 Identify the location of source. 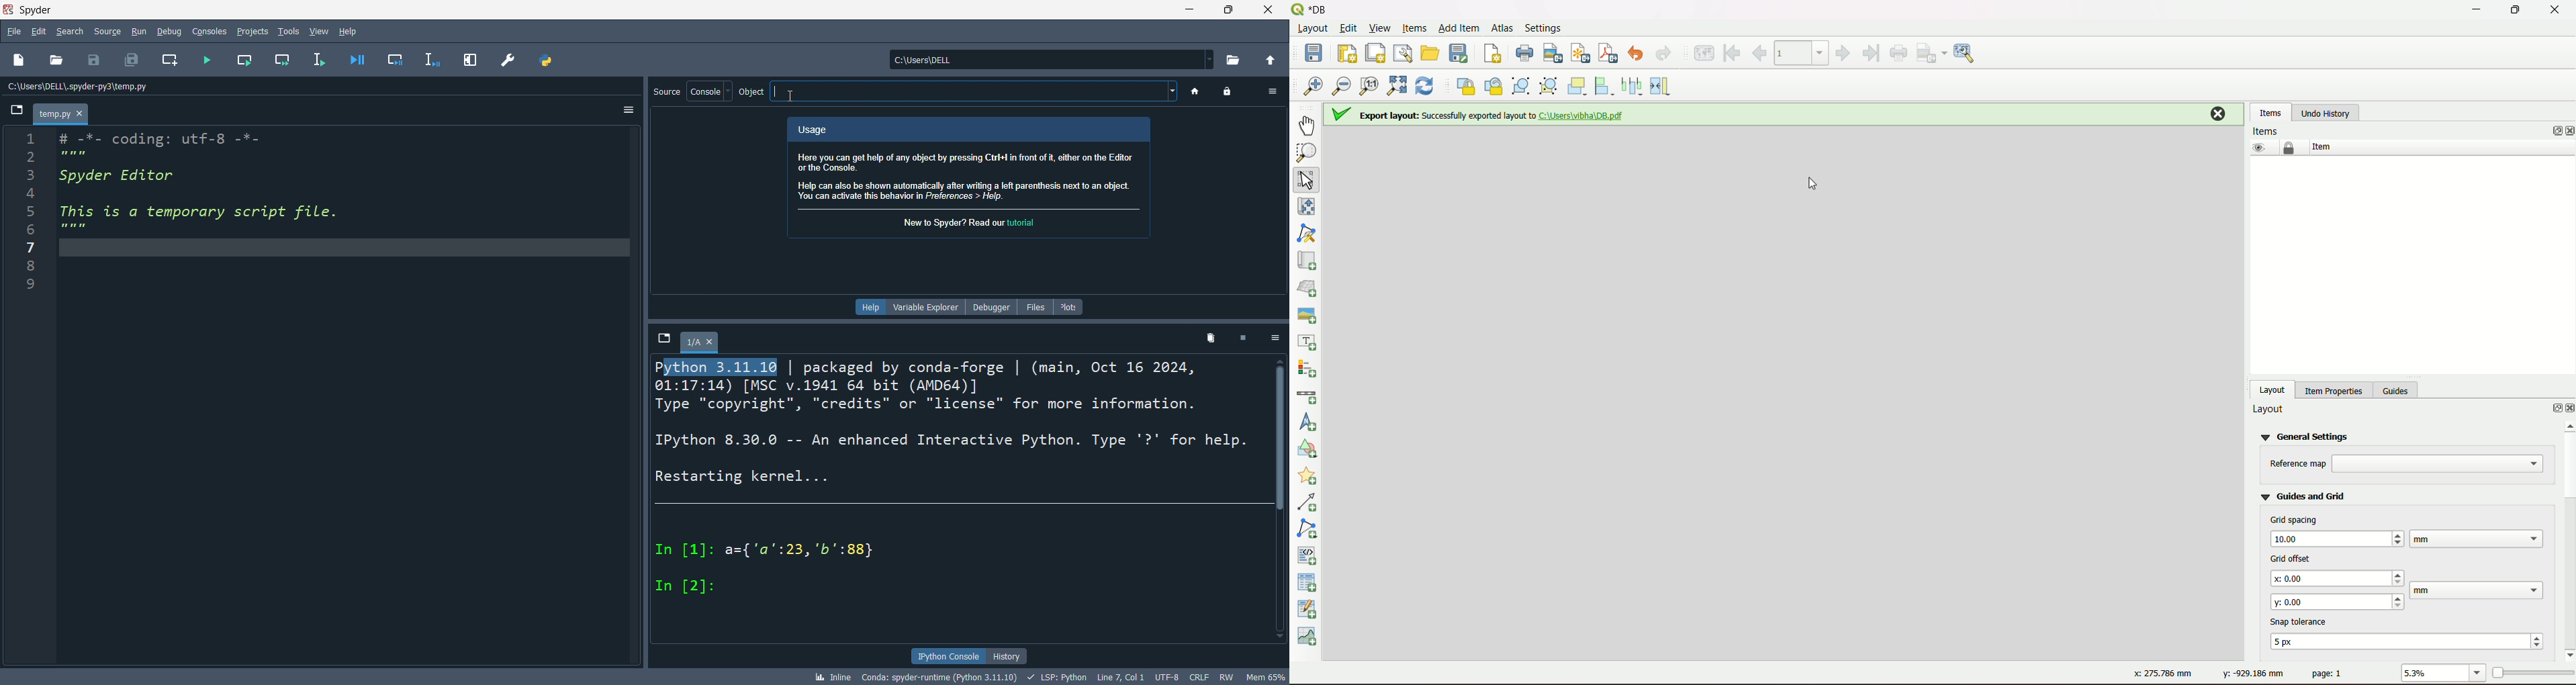
(106, 30).